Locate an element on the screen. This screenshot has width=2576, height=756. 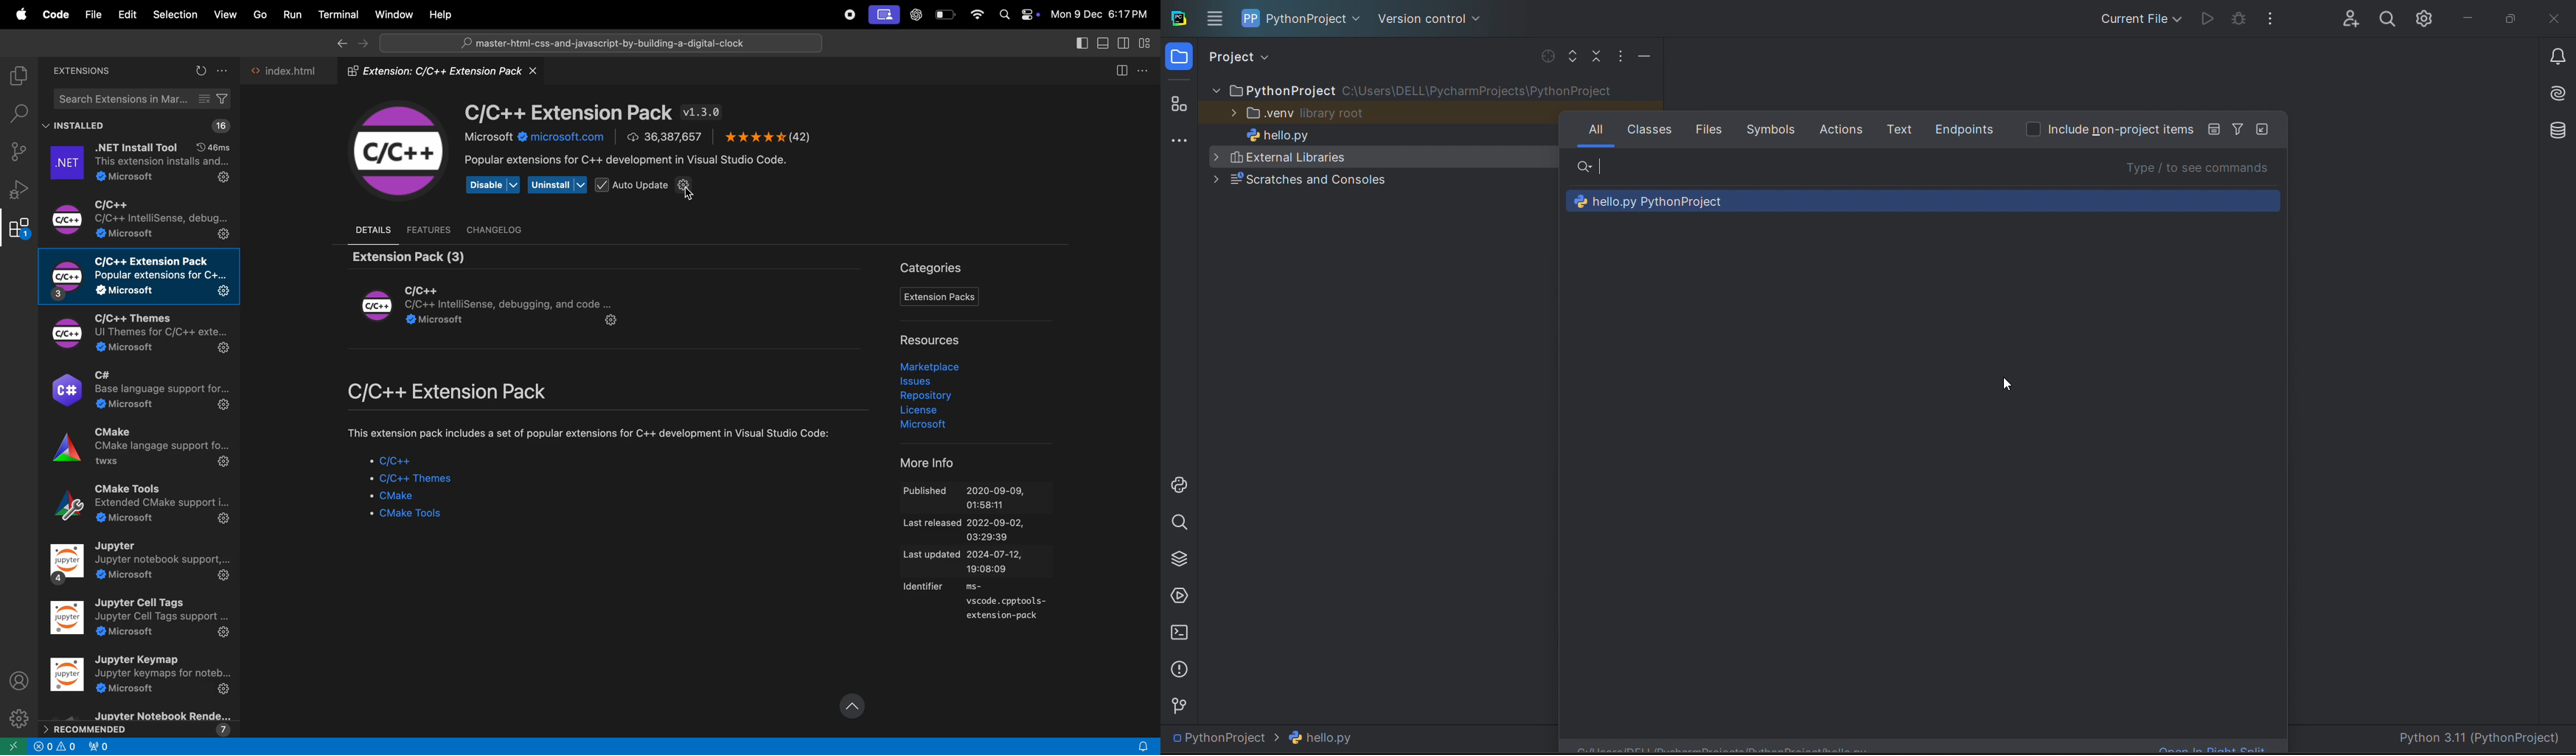
info is located at coordinates (55, 748).